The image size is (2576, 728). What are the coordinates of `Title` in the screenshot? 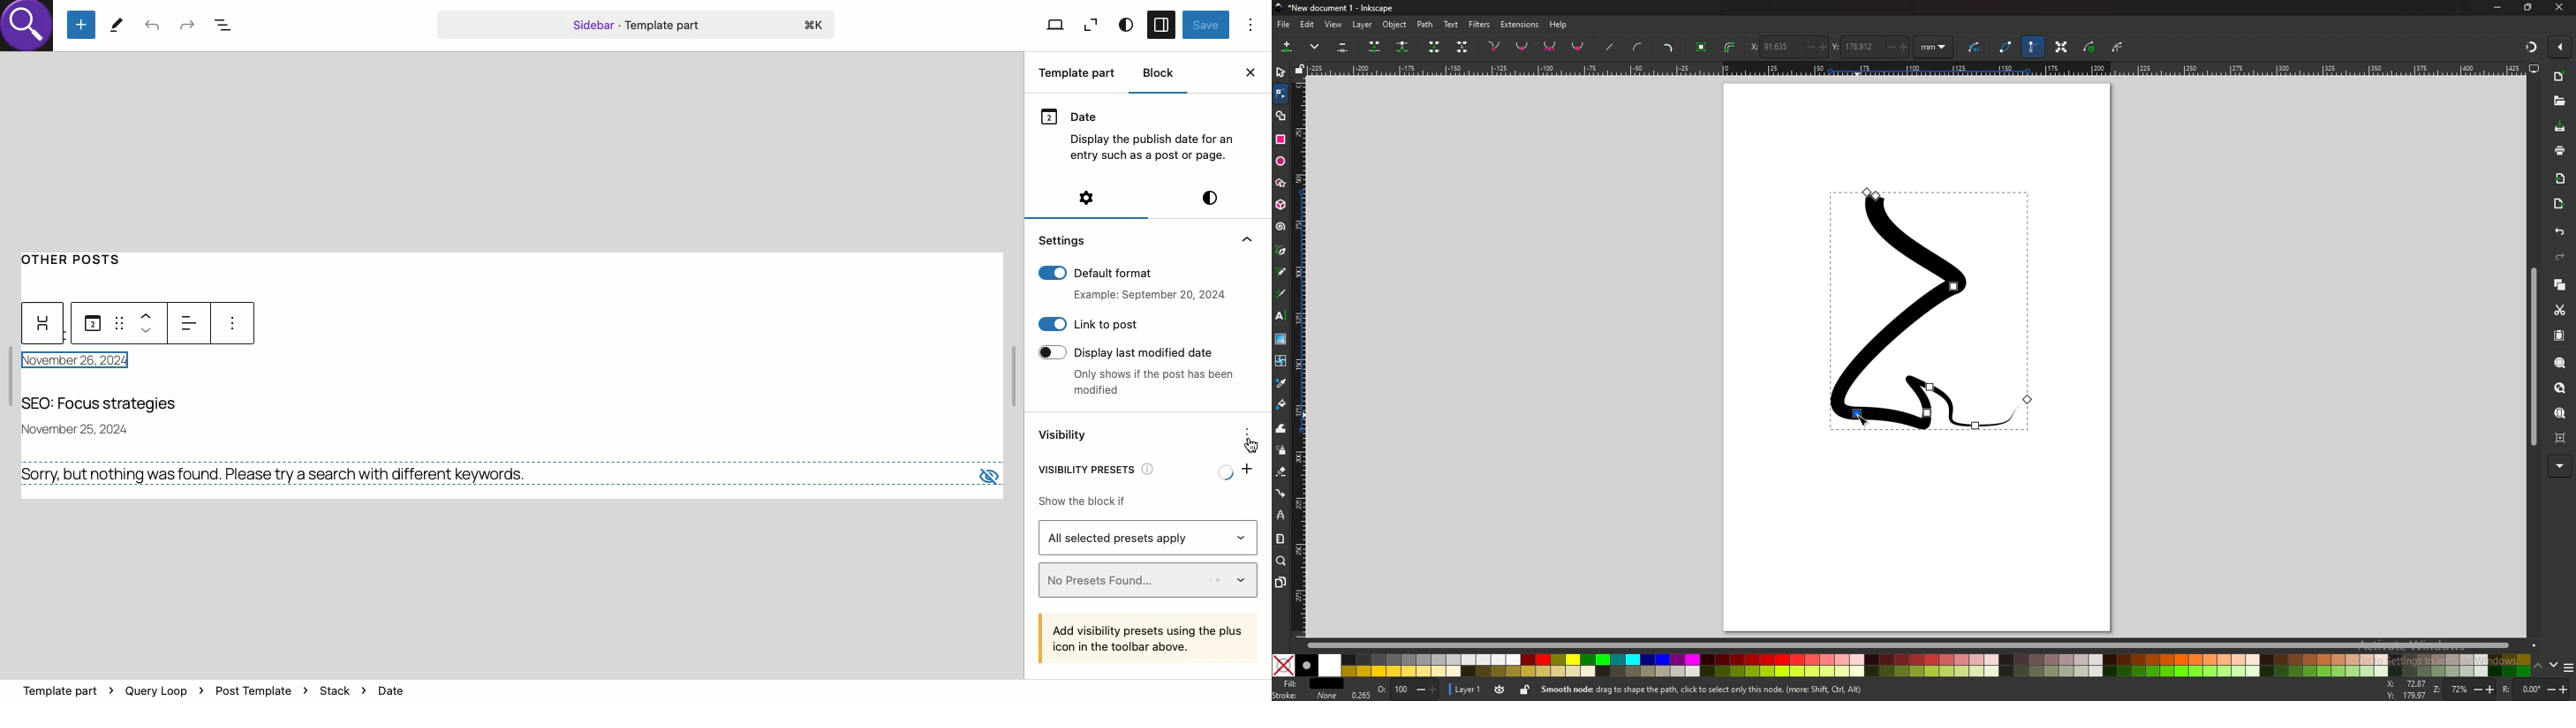 It's located at (107, 405).